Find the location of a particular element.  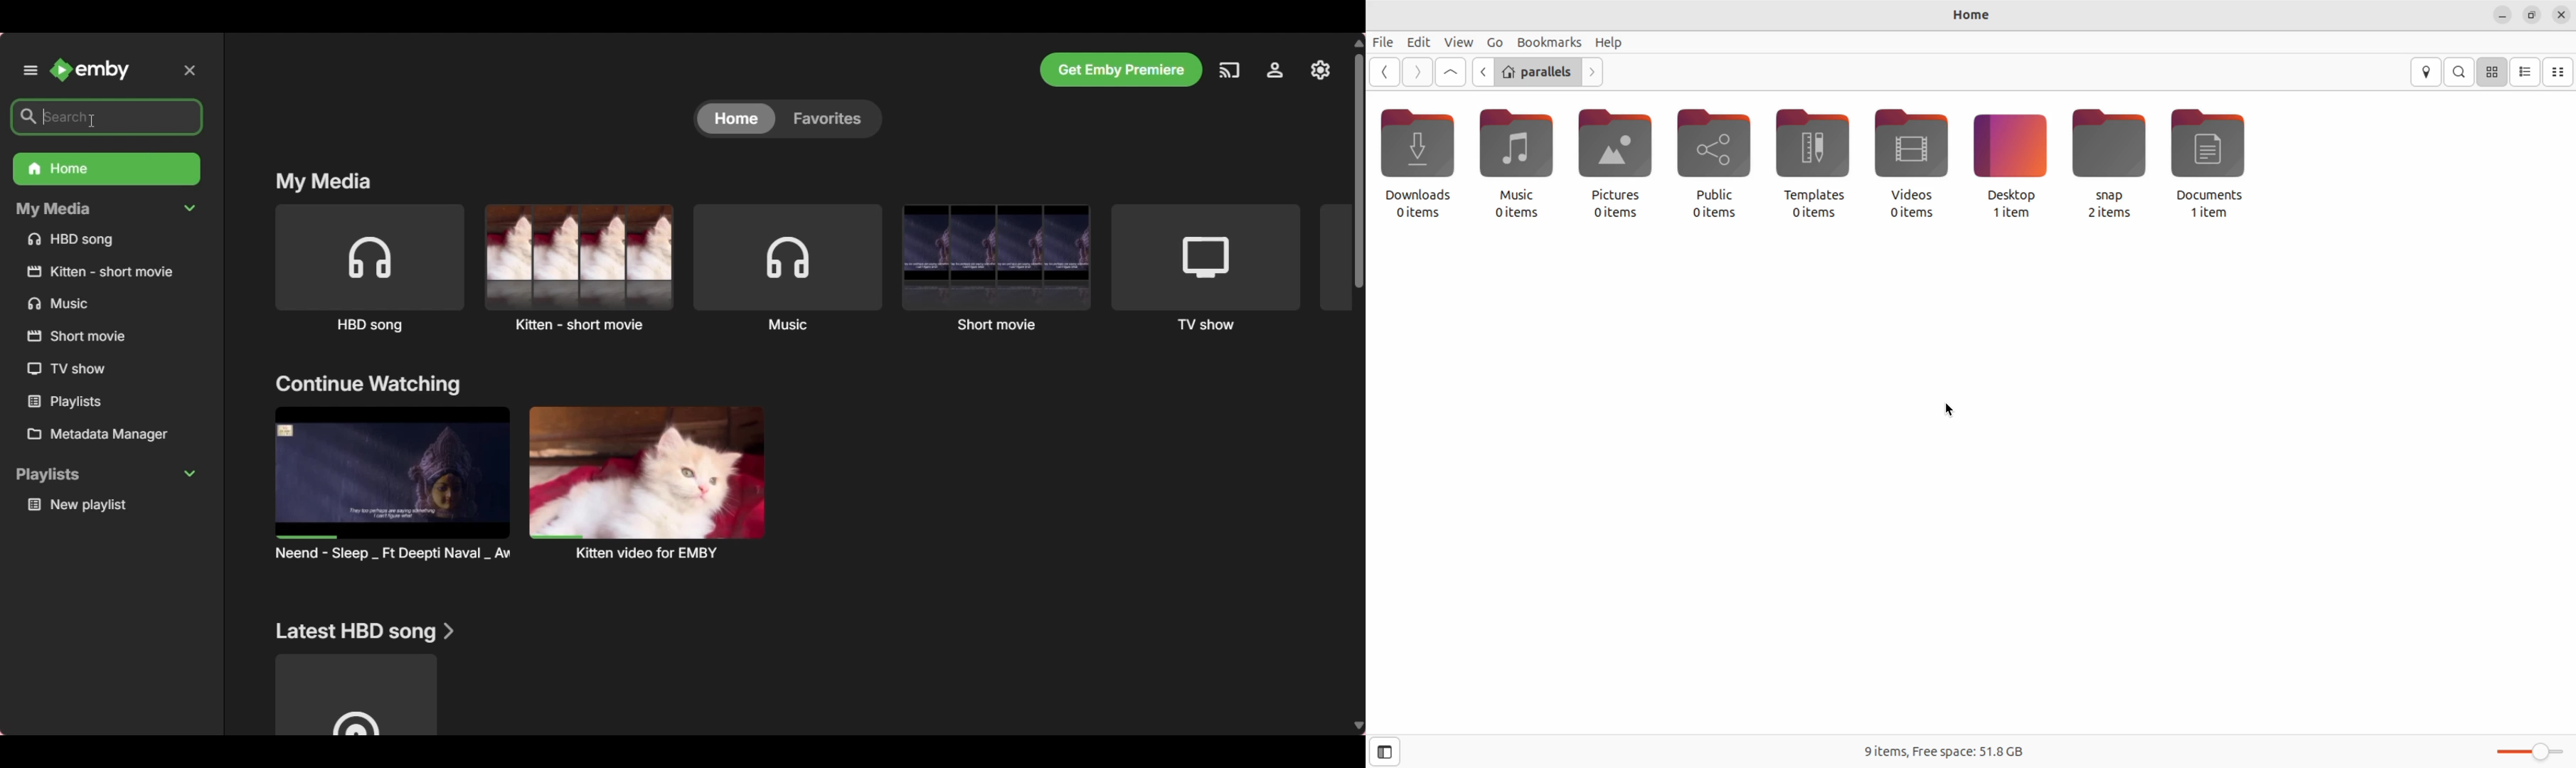

 is located at coordinates (652, 487).